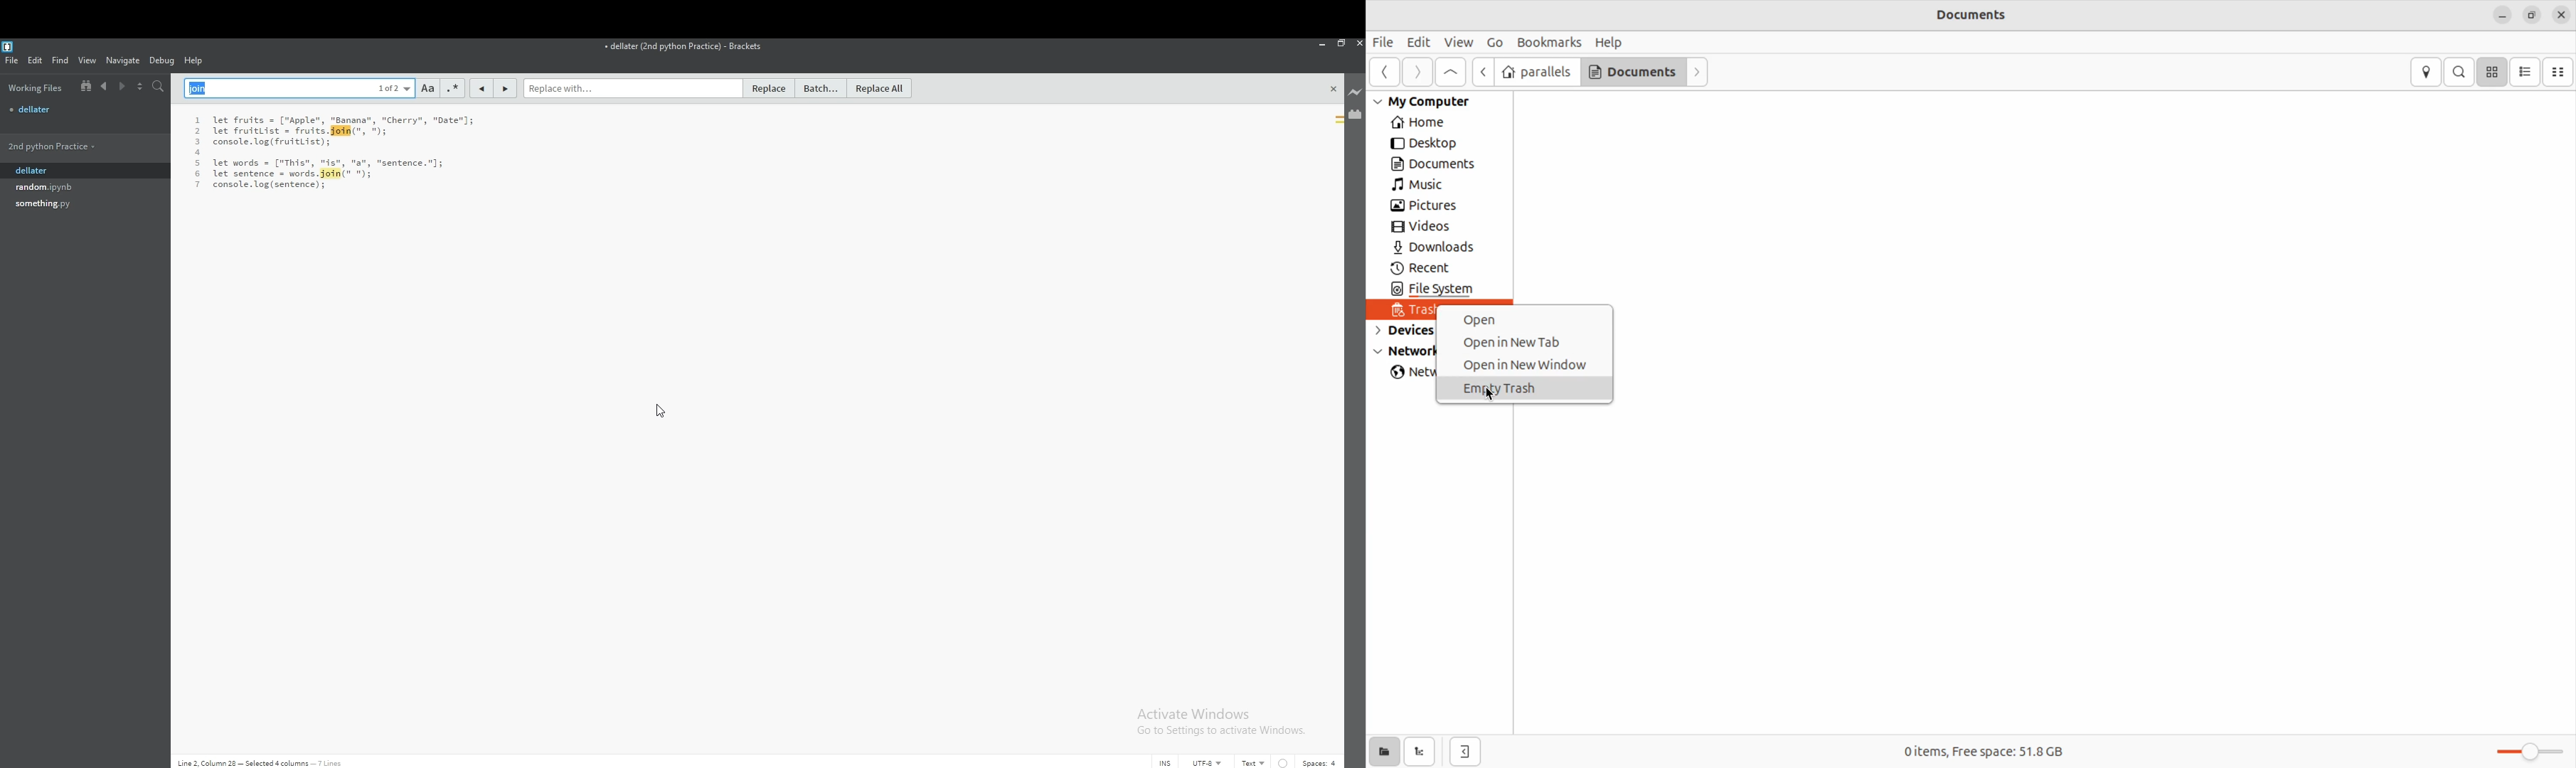 The image size is (2576, 784). I want to click on file, so click(84, 109).